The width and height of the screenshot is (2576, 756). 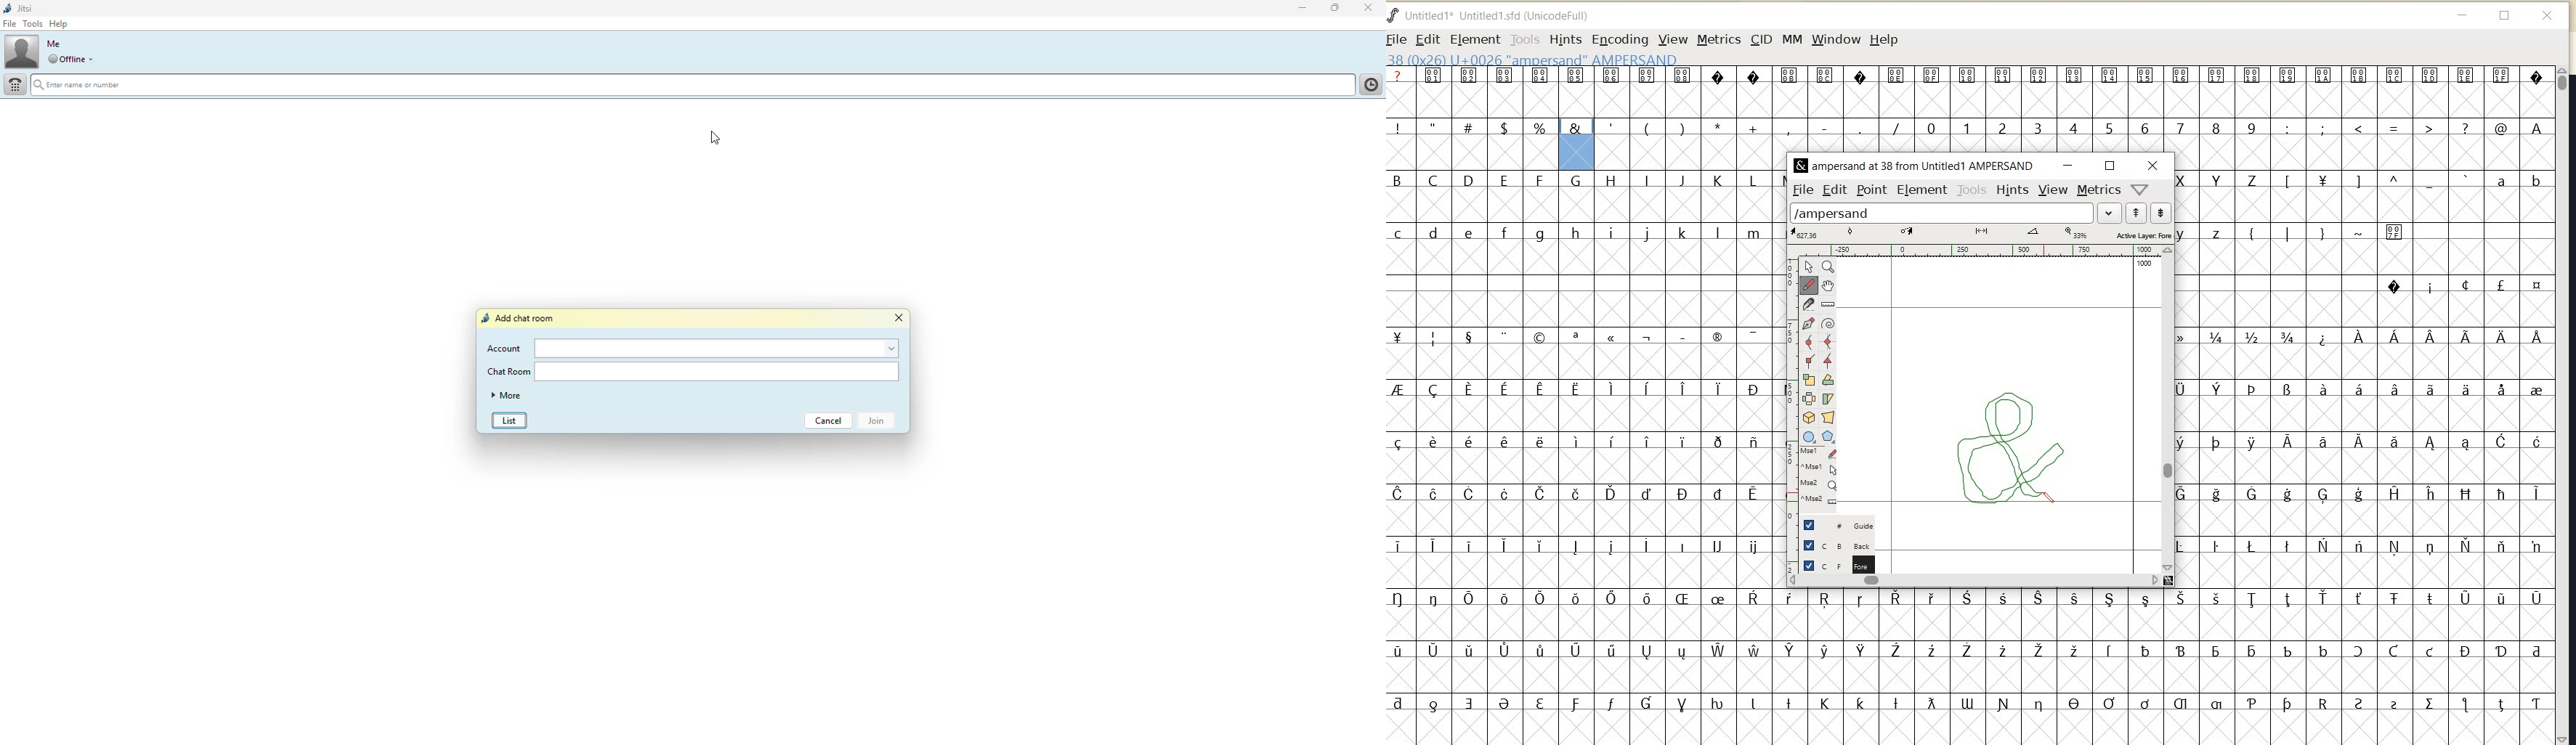 I want to click on WINDOW, so click(x=1836, y=39).